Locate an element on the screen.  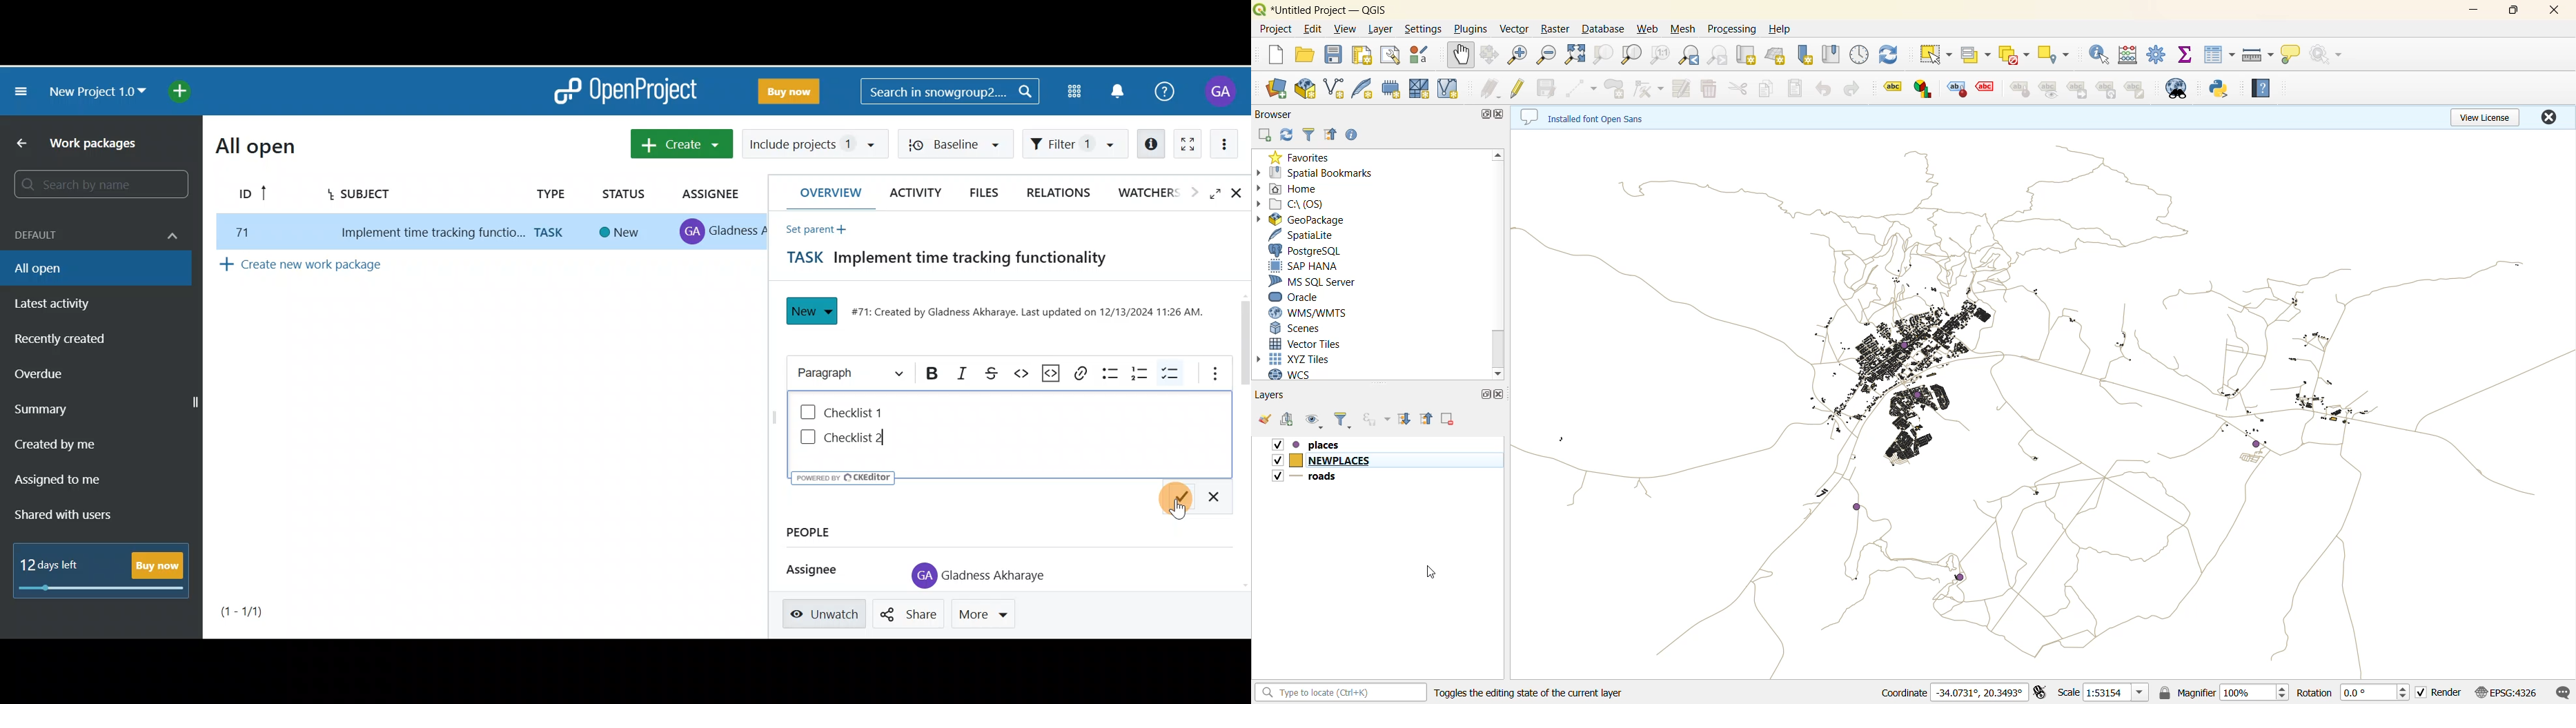
zoom layer is located at coordinates (1630, 55).